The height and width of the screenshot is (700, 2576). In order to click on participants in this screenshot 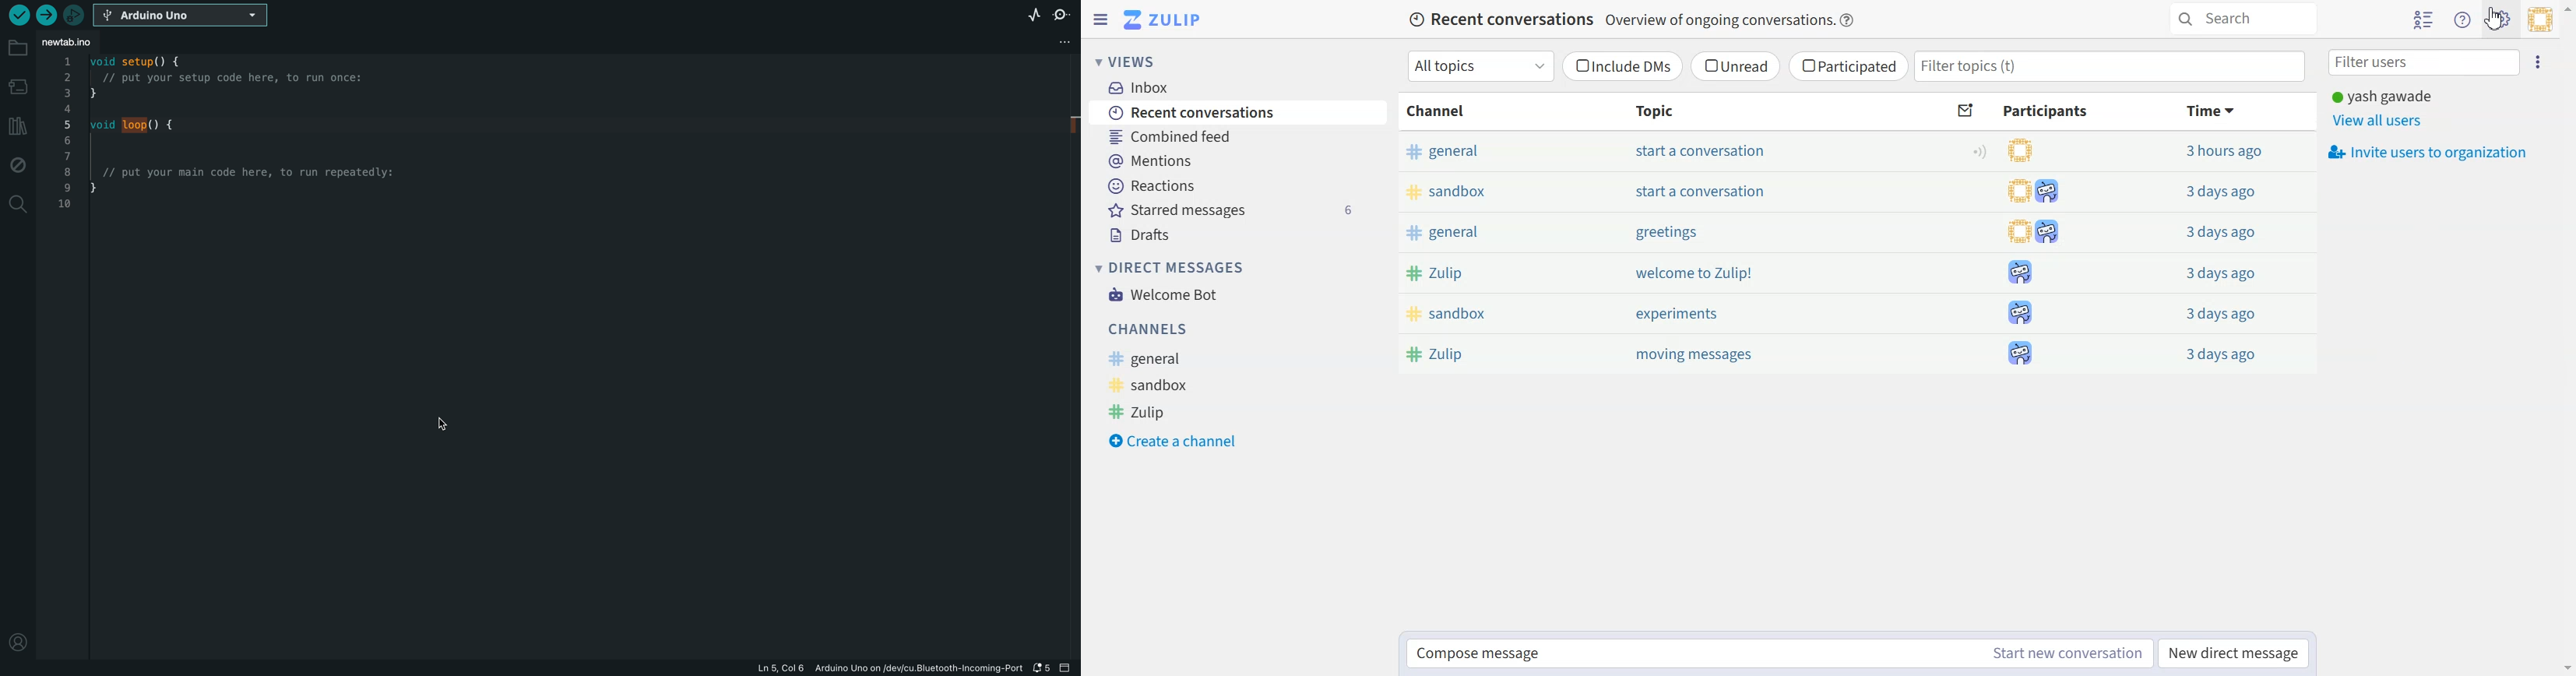, I will do `click(2022, 273)`.